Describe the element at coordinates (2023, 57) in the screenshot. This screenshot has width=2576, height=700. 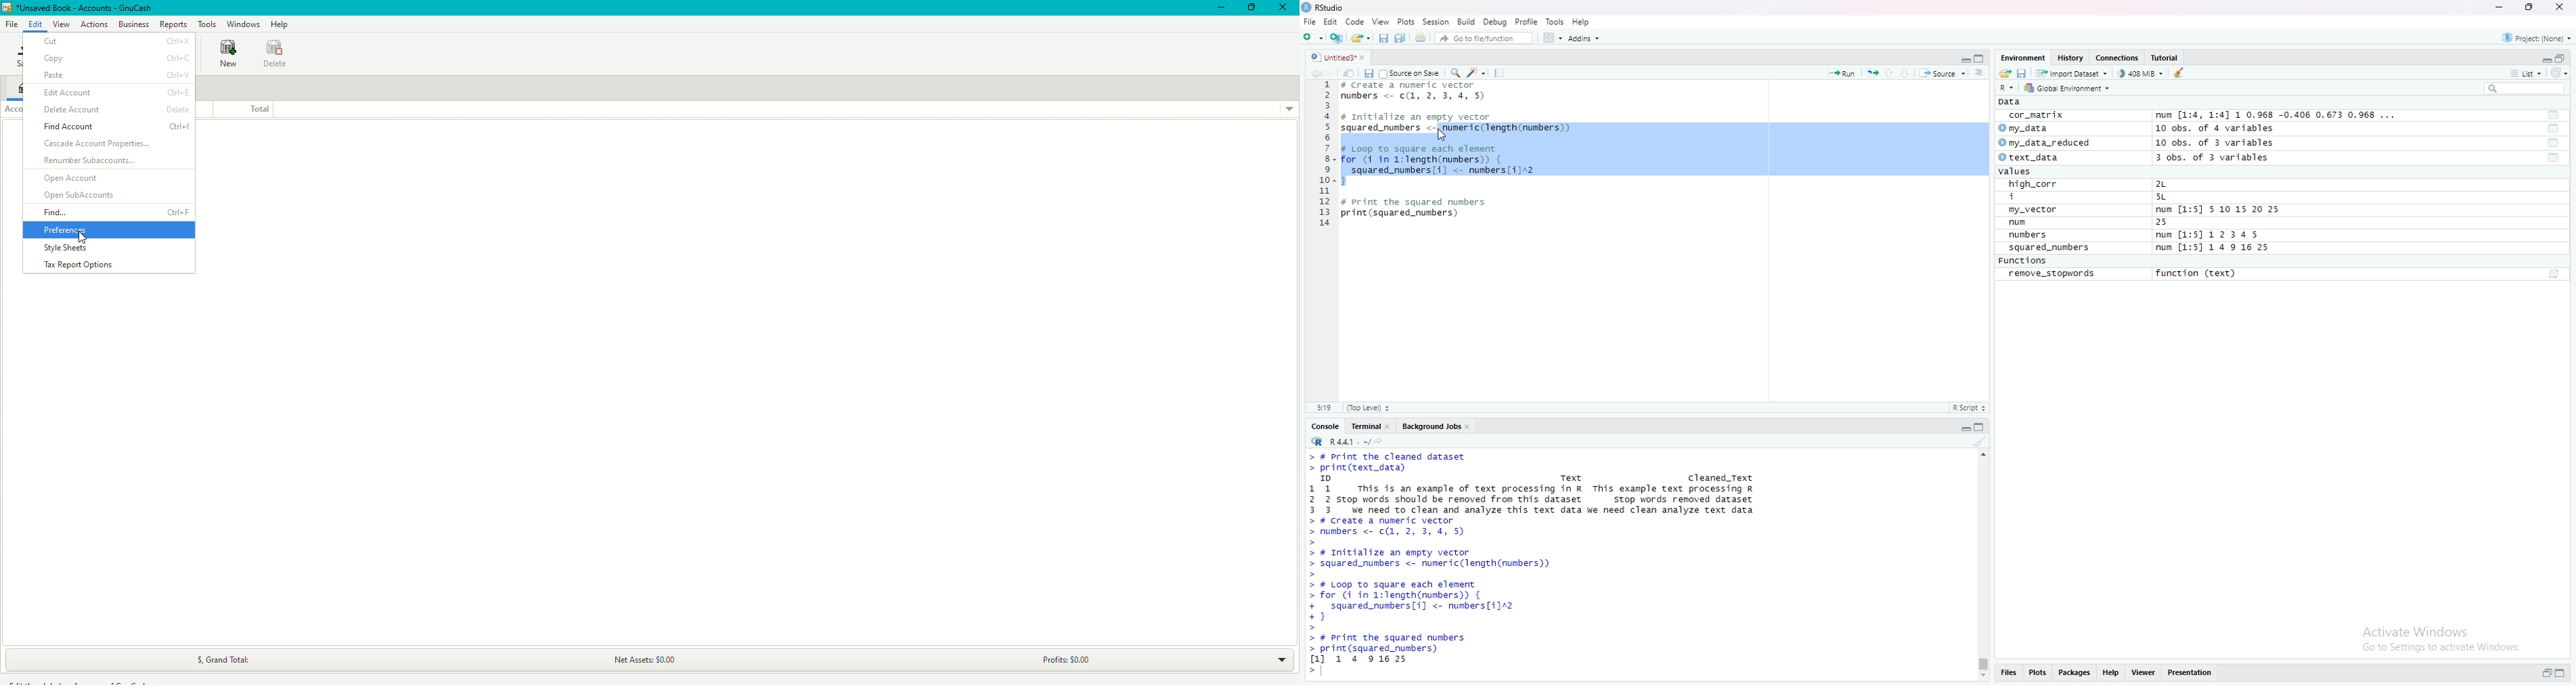
I see `Environment` at that location.